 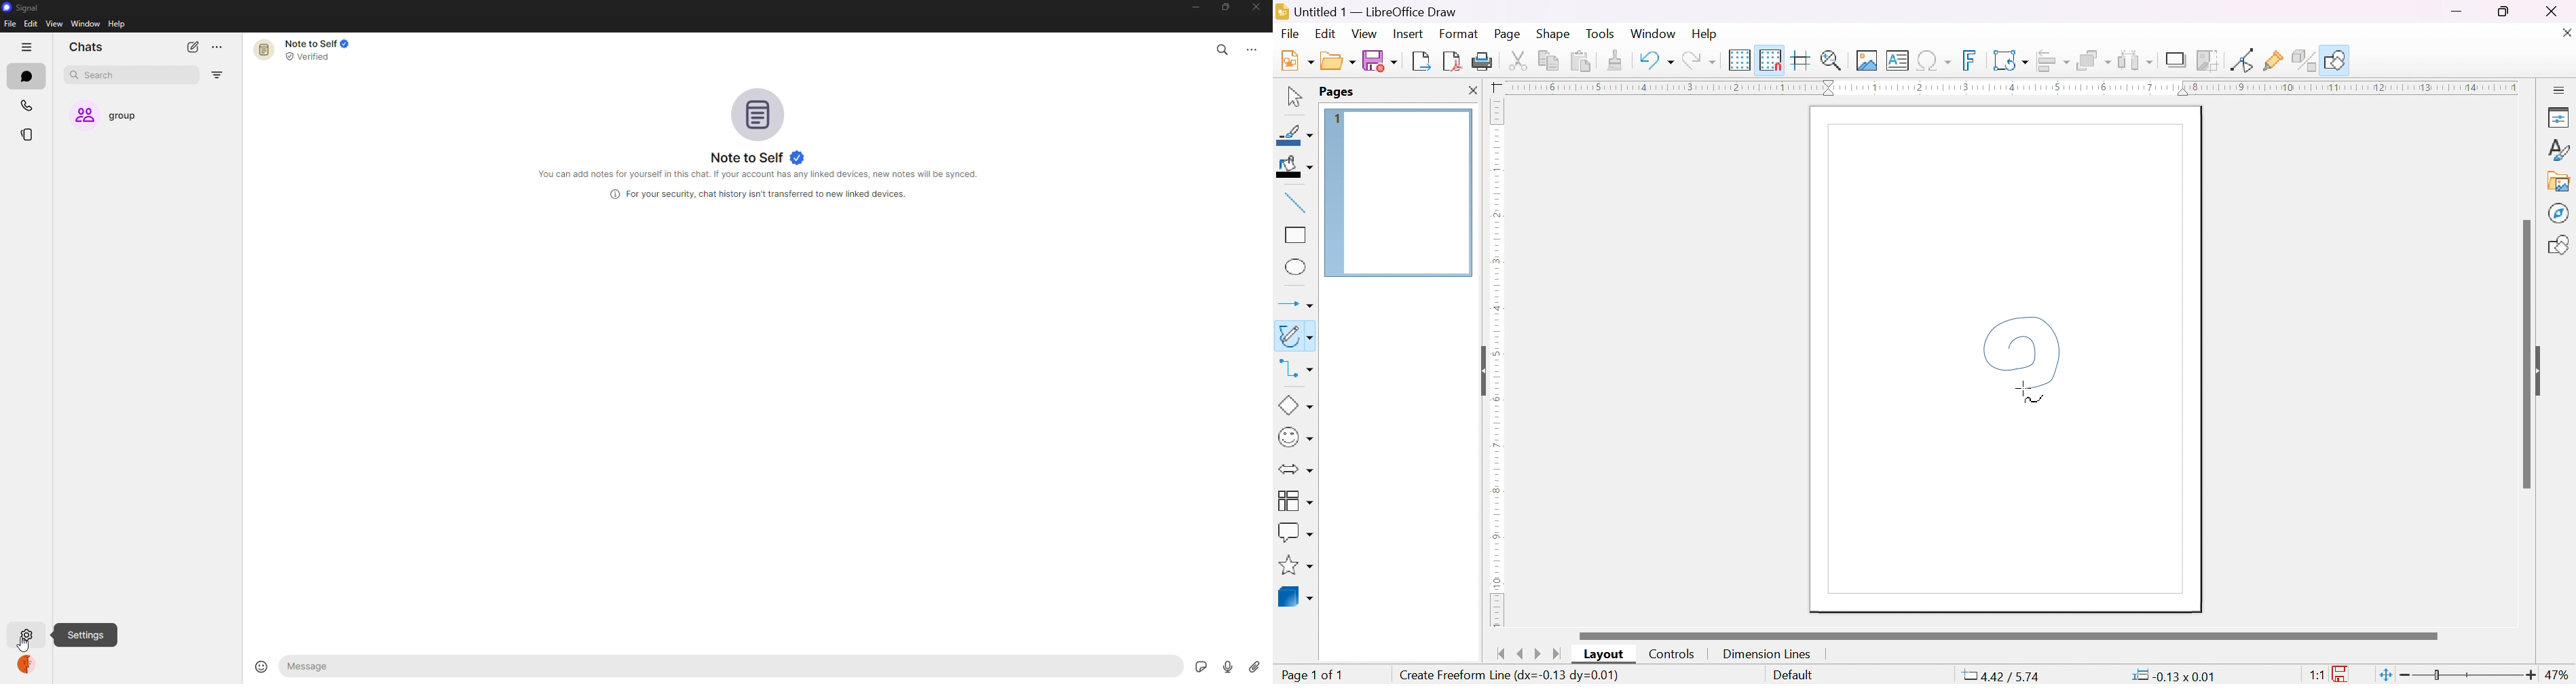 I want to click on close, so click(x=1473, y=90).